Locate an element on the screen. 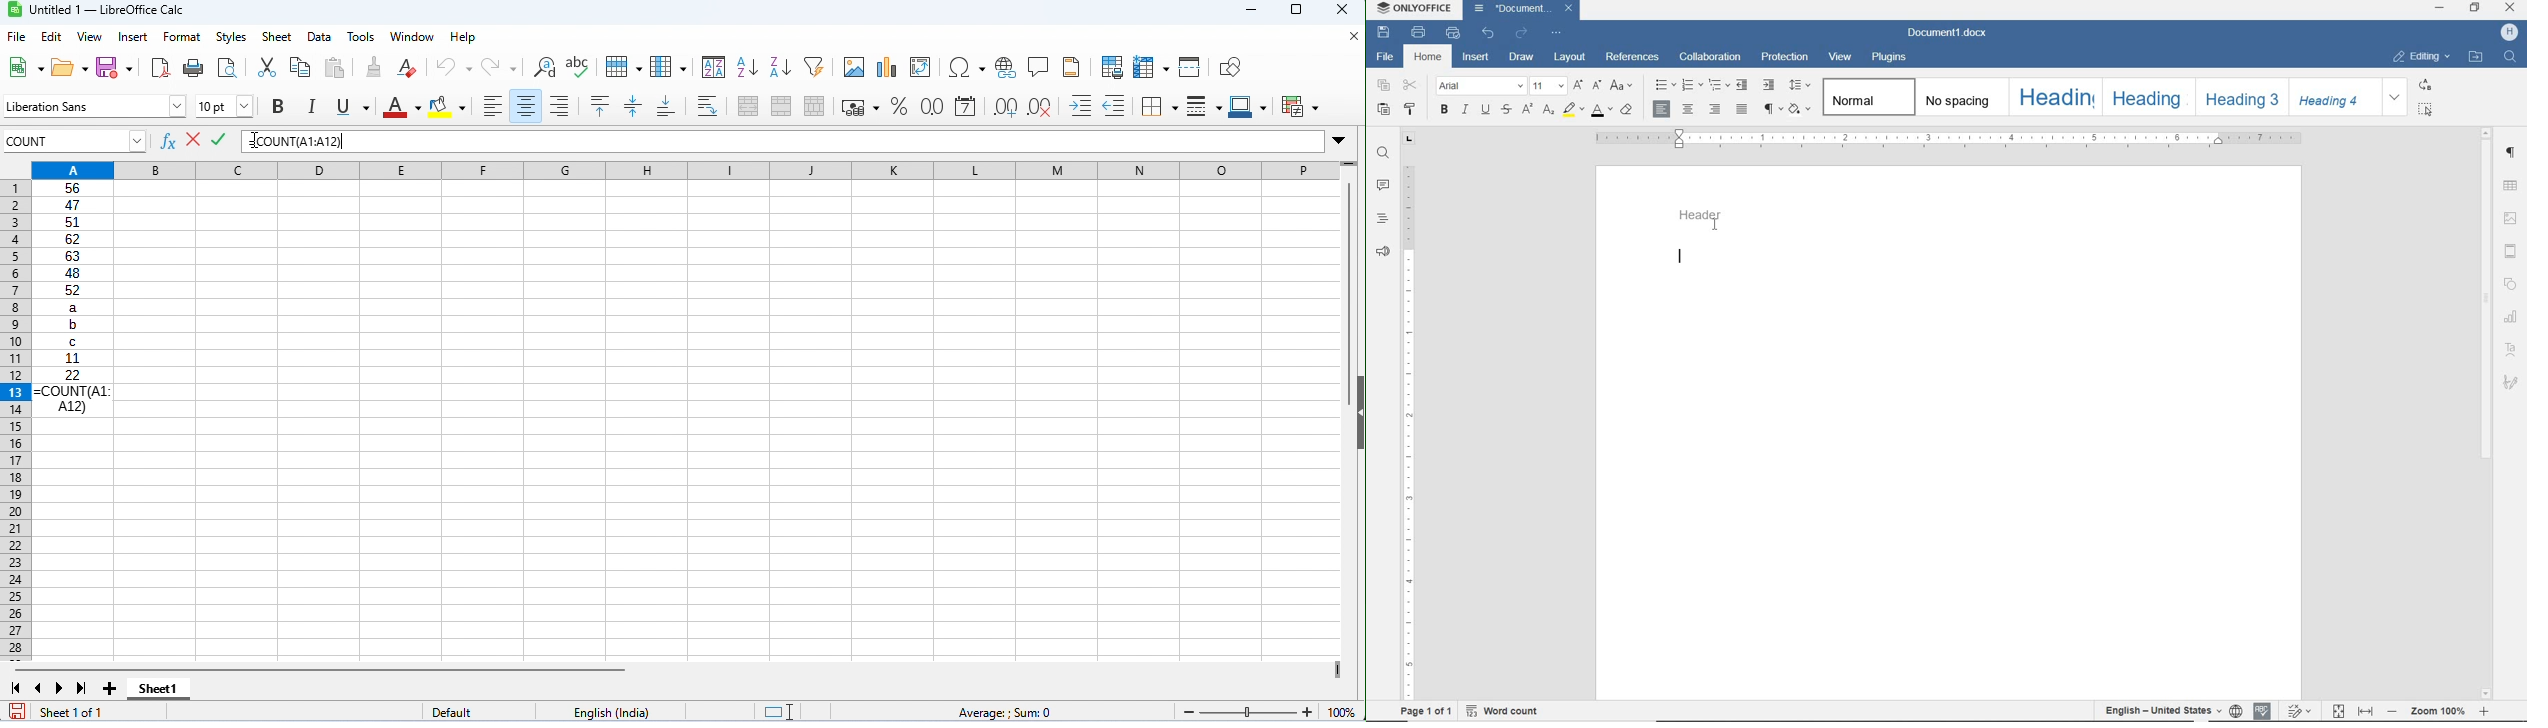 The width and height of the screenshot is (2548, 728). add new sheet is located at coordinates (109, 690).